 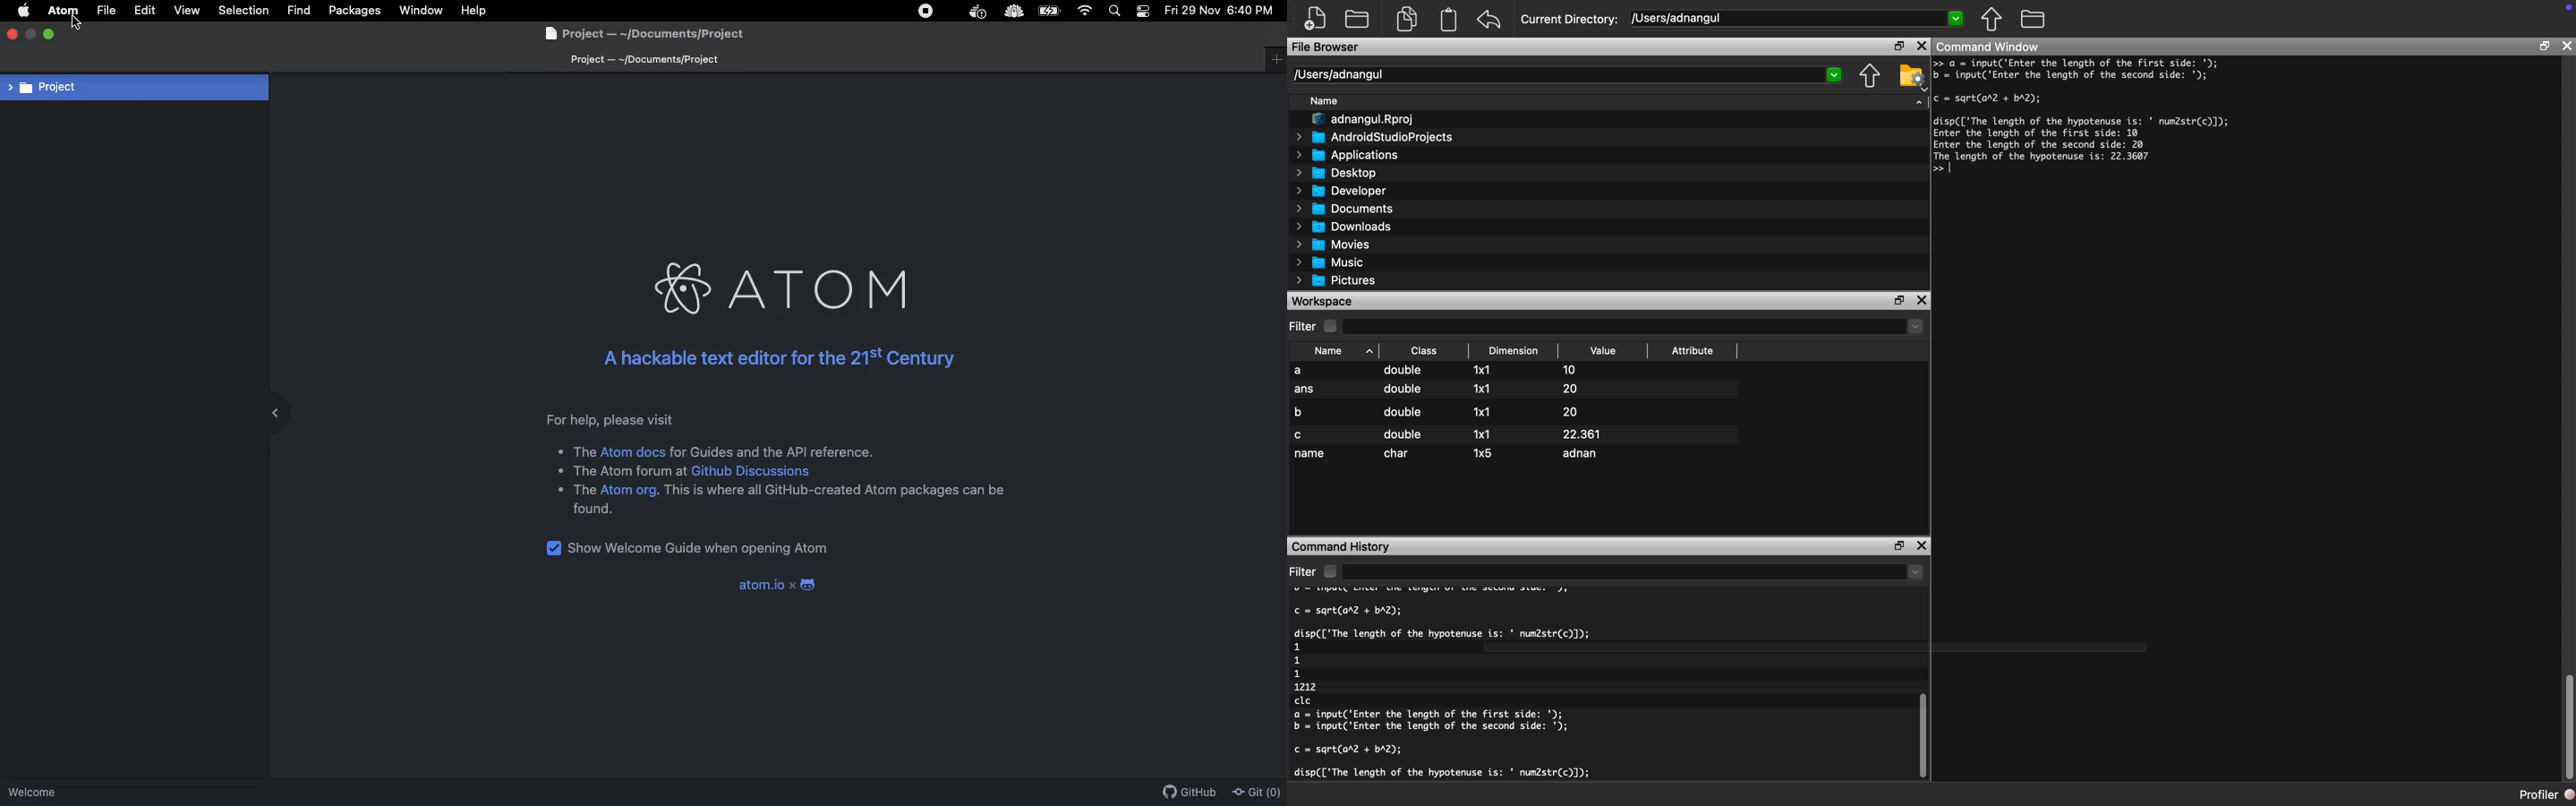 What do you see at coordinates (1568, 369) in the screenshot?
I see `10` at bounding box center [1568, 369].